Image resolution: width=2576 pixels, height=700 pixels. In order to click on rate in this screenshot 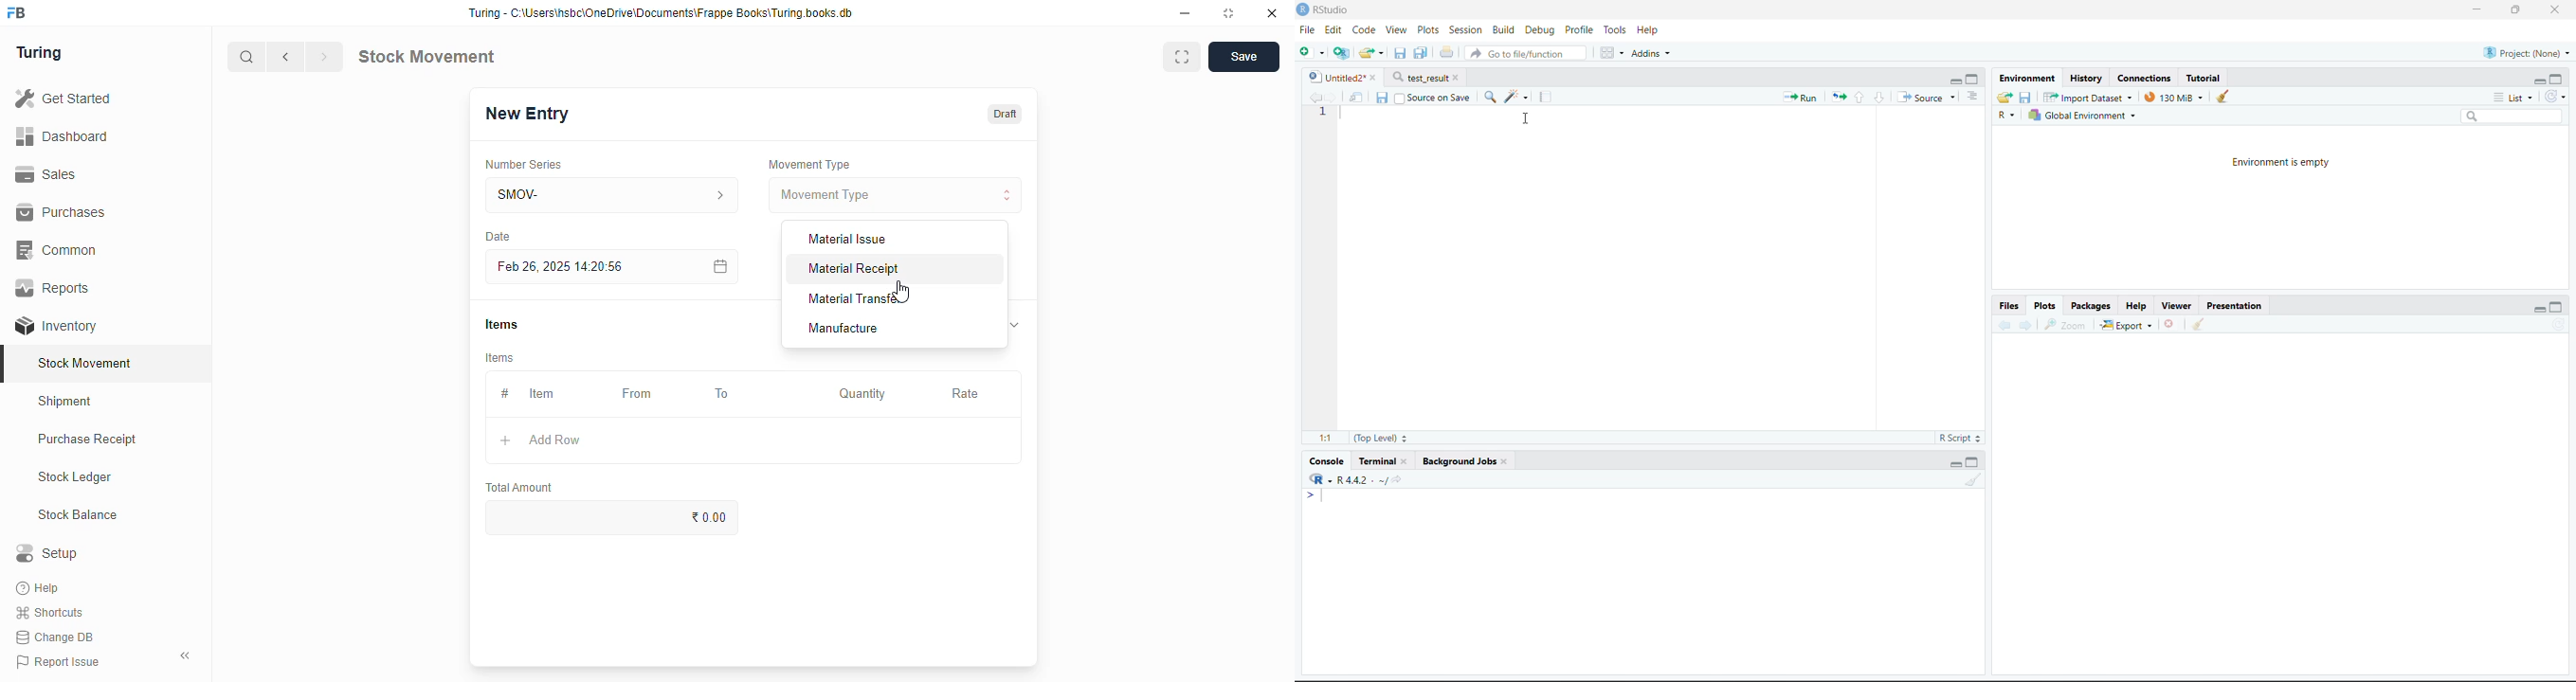, I will do `click(966, 394)`.